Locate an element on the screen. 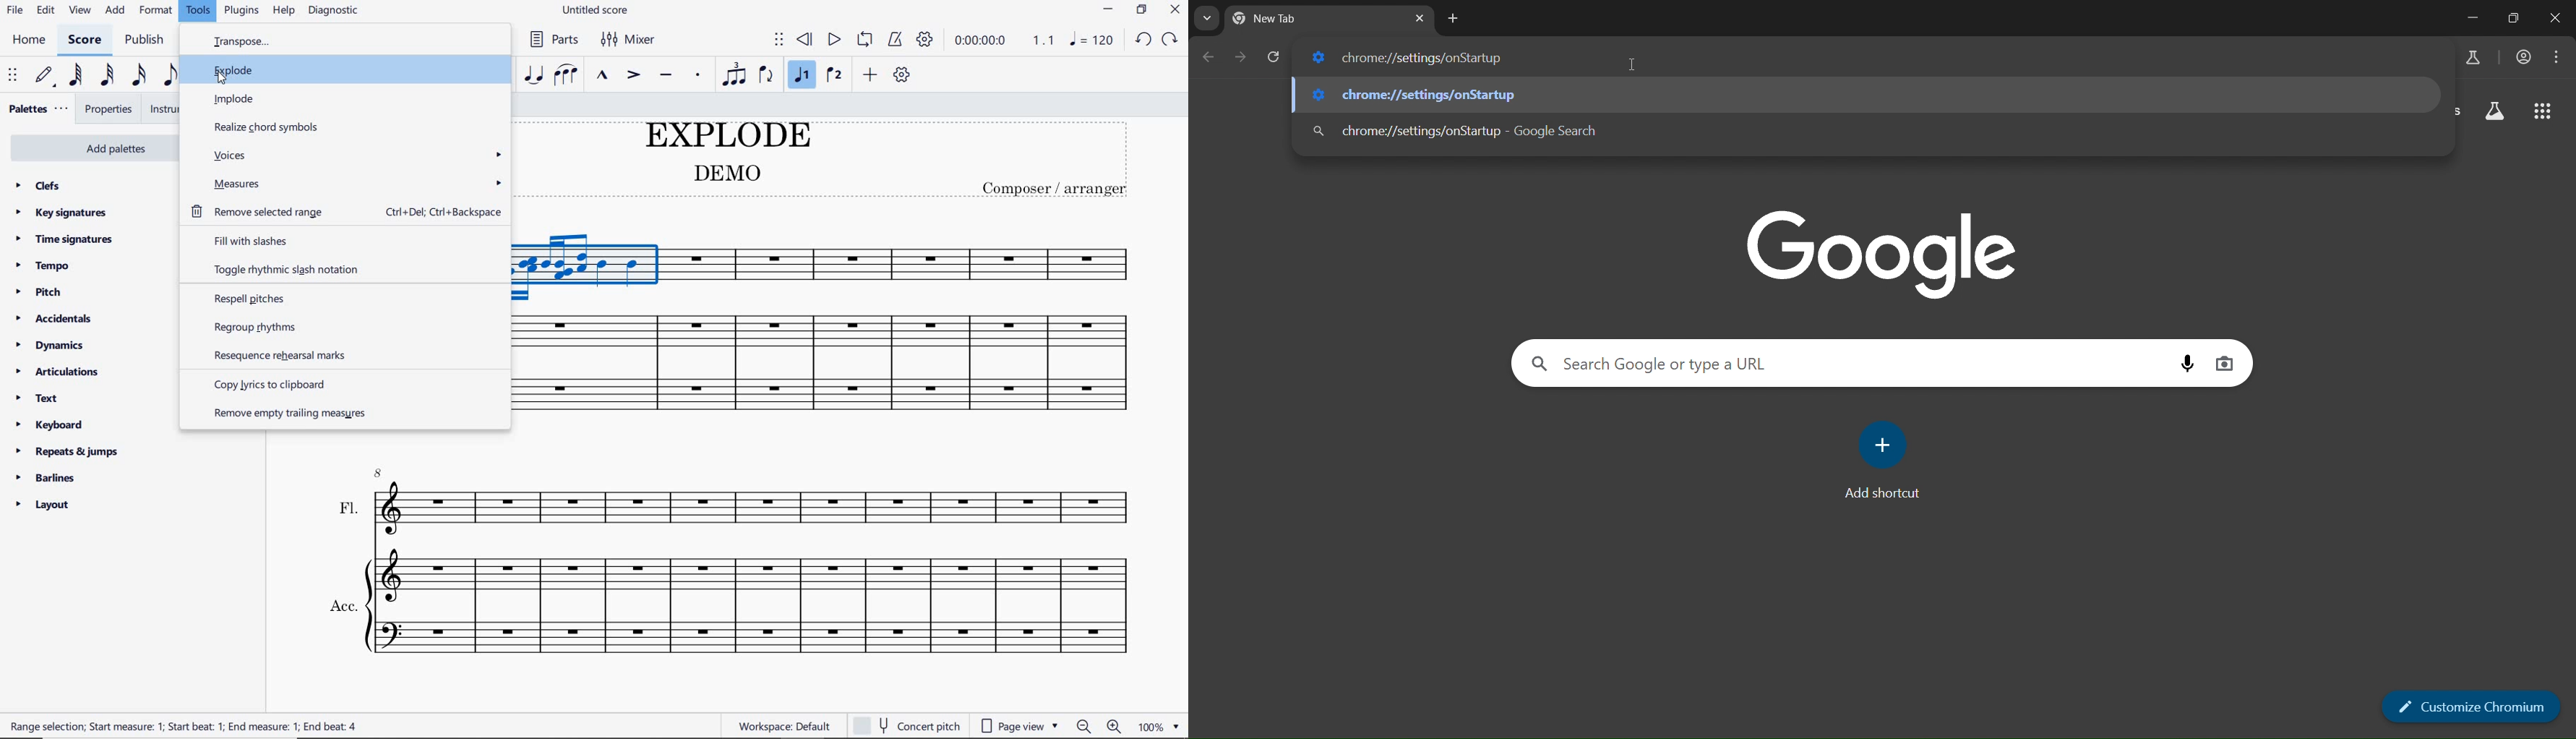 This screenshot has width=2576, height=756. diagnostic is located at coordinates (336, 9).